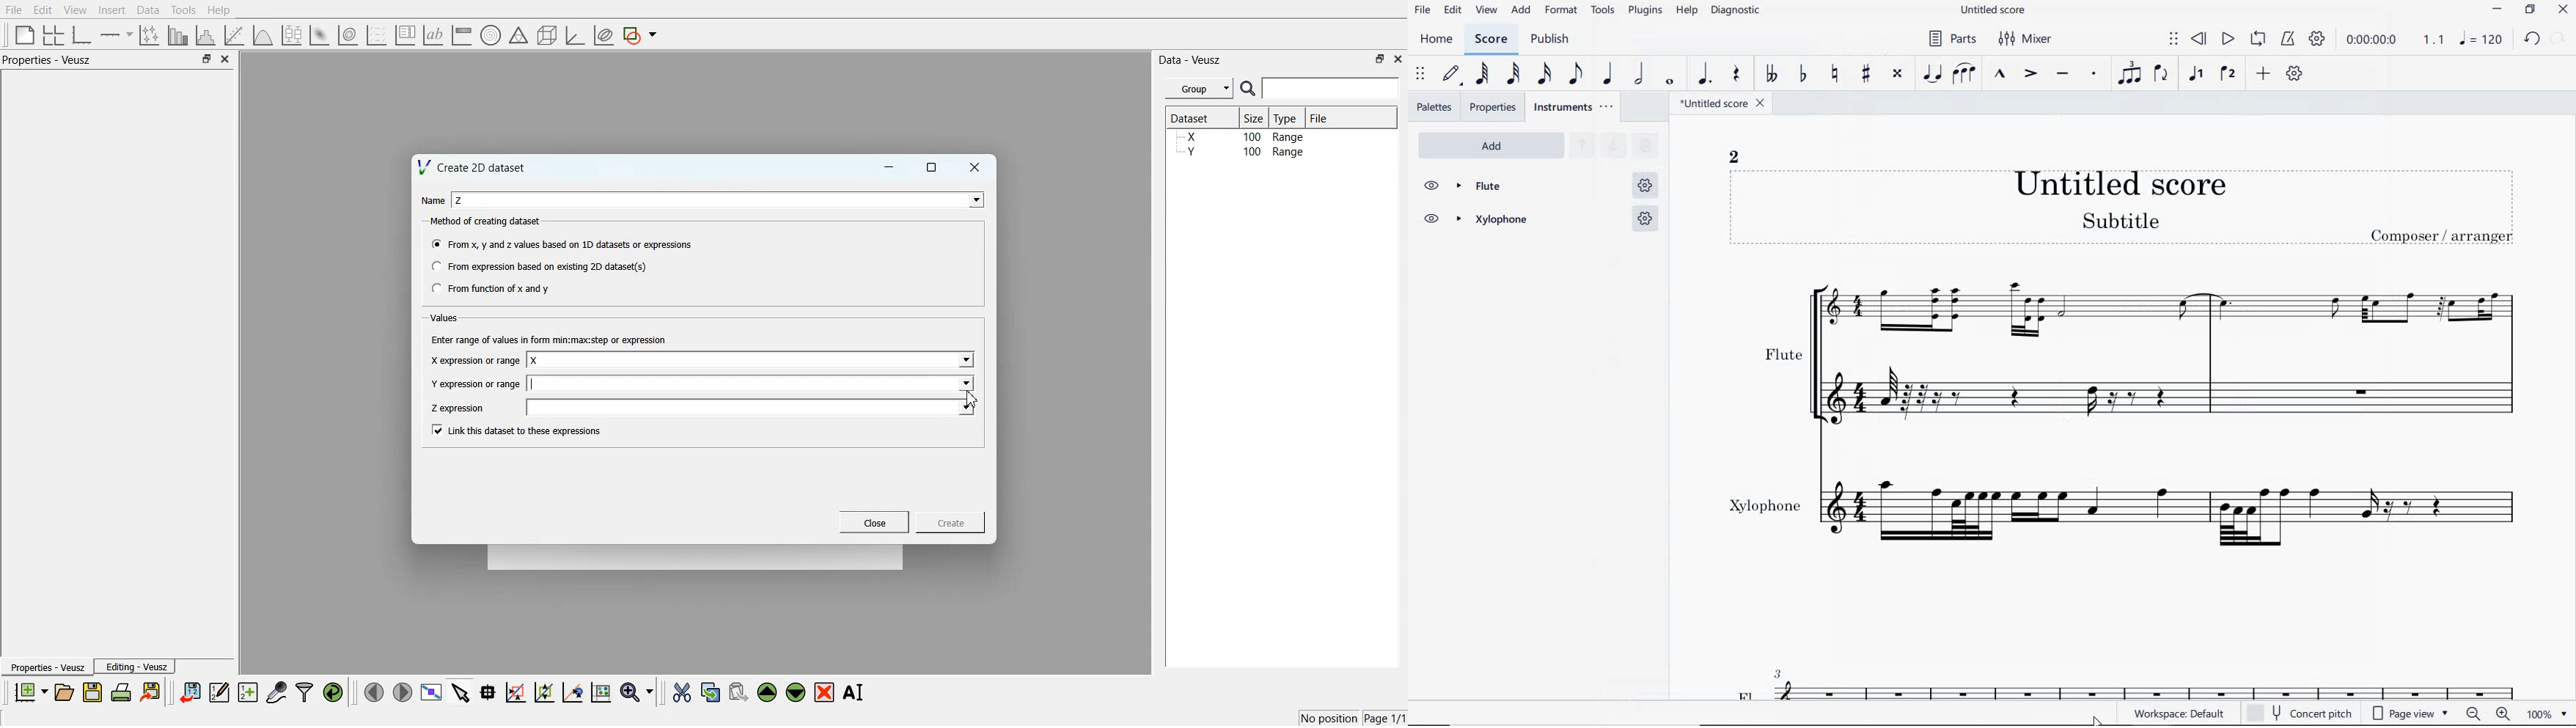  Describe the element at coordinates (14, 10) in the screenshot. I see `File` at that location.